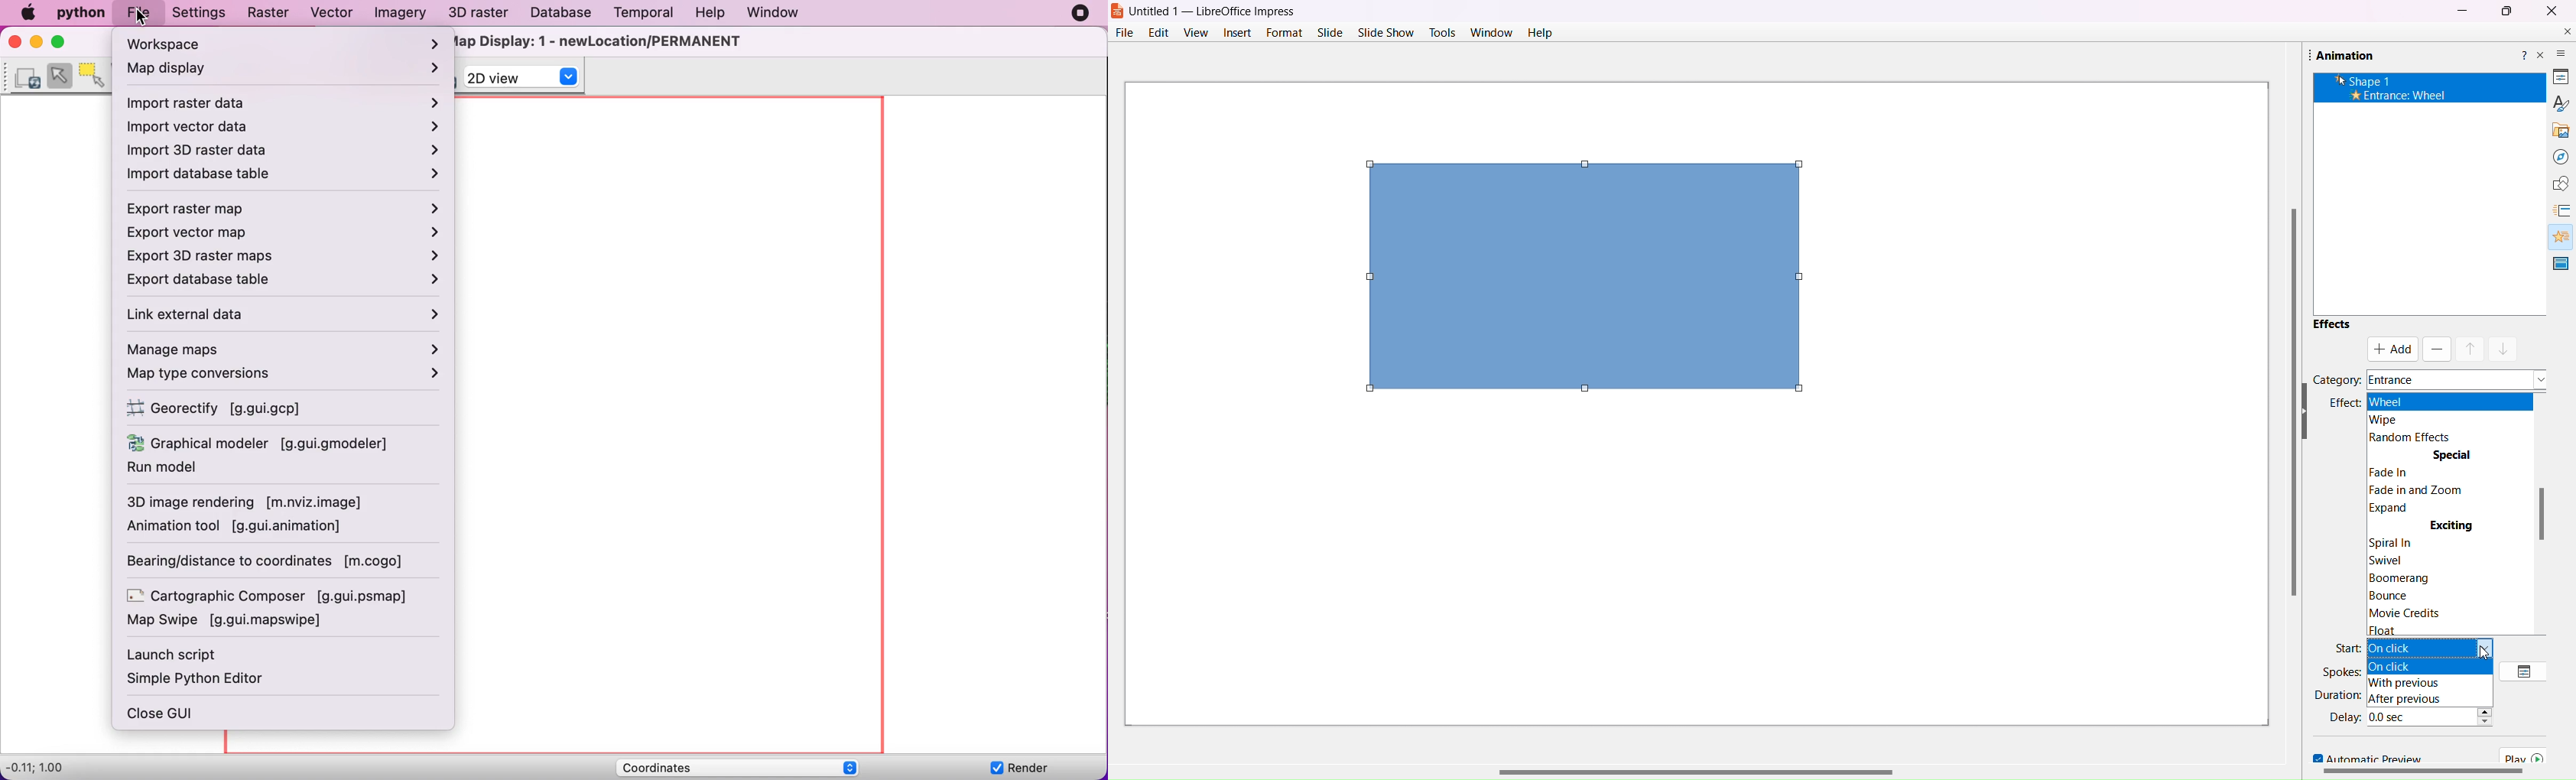 The image size is (2576, 784). I want to click on Delay, so click(2343, 717).